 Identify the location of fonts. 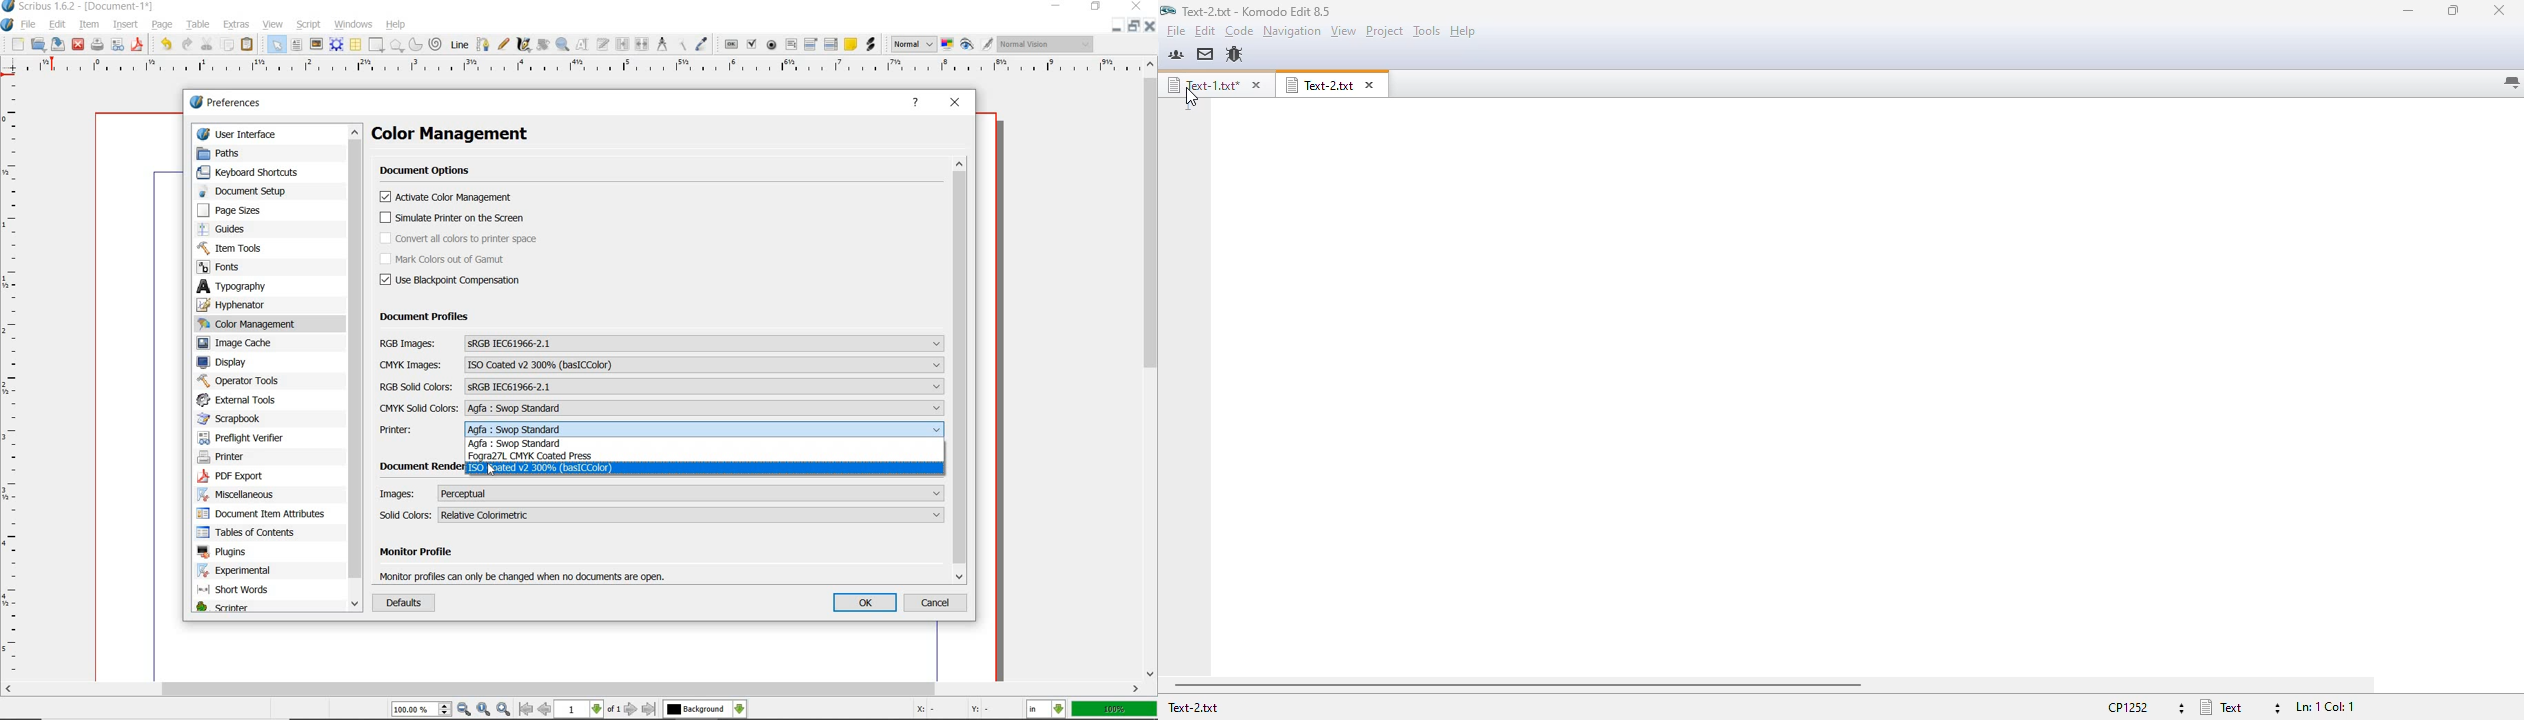
(245, 266).